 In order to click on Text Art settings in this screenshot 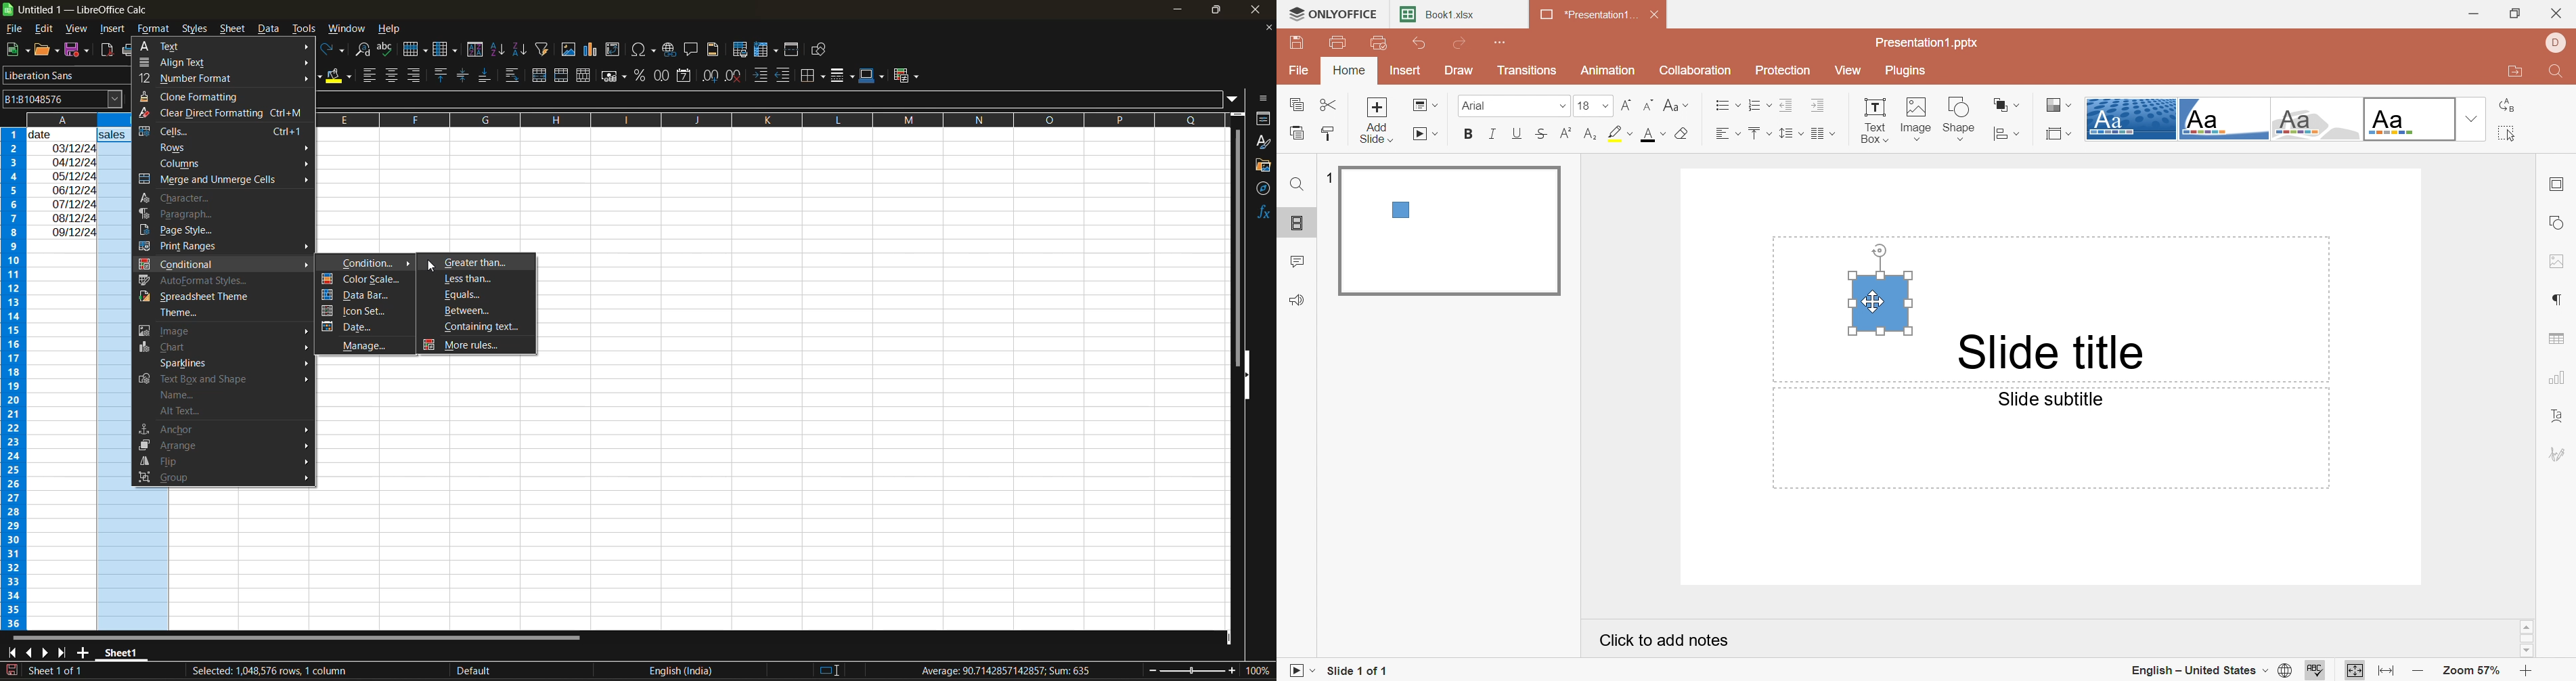, I will do `click(2560, 418)`.